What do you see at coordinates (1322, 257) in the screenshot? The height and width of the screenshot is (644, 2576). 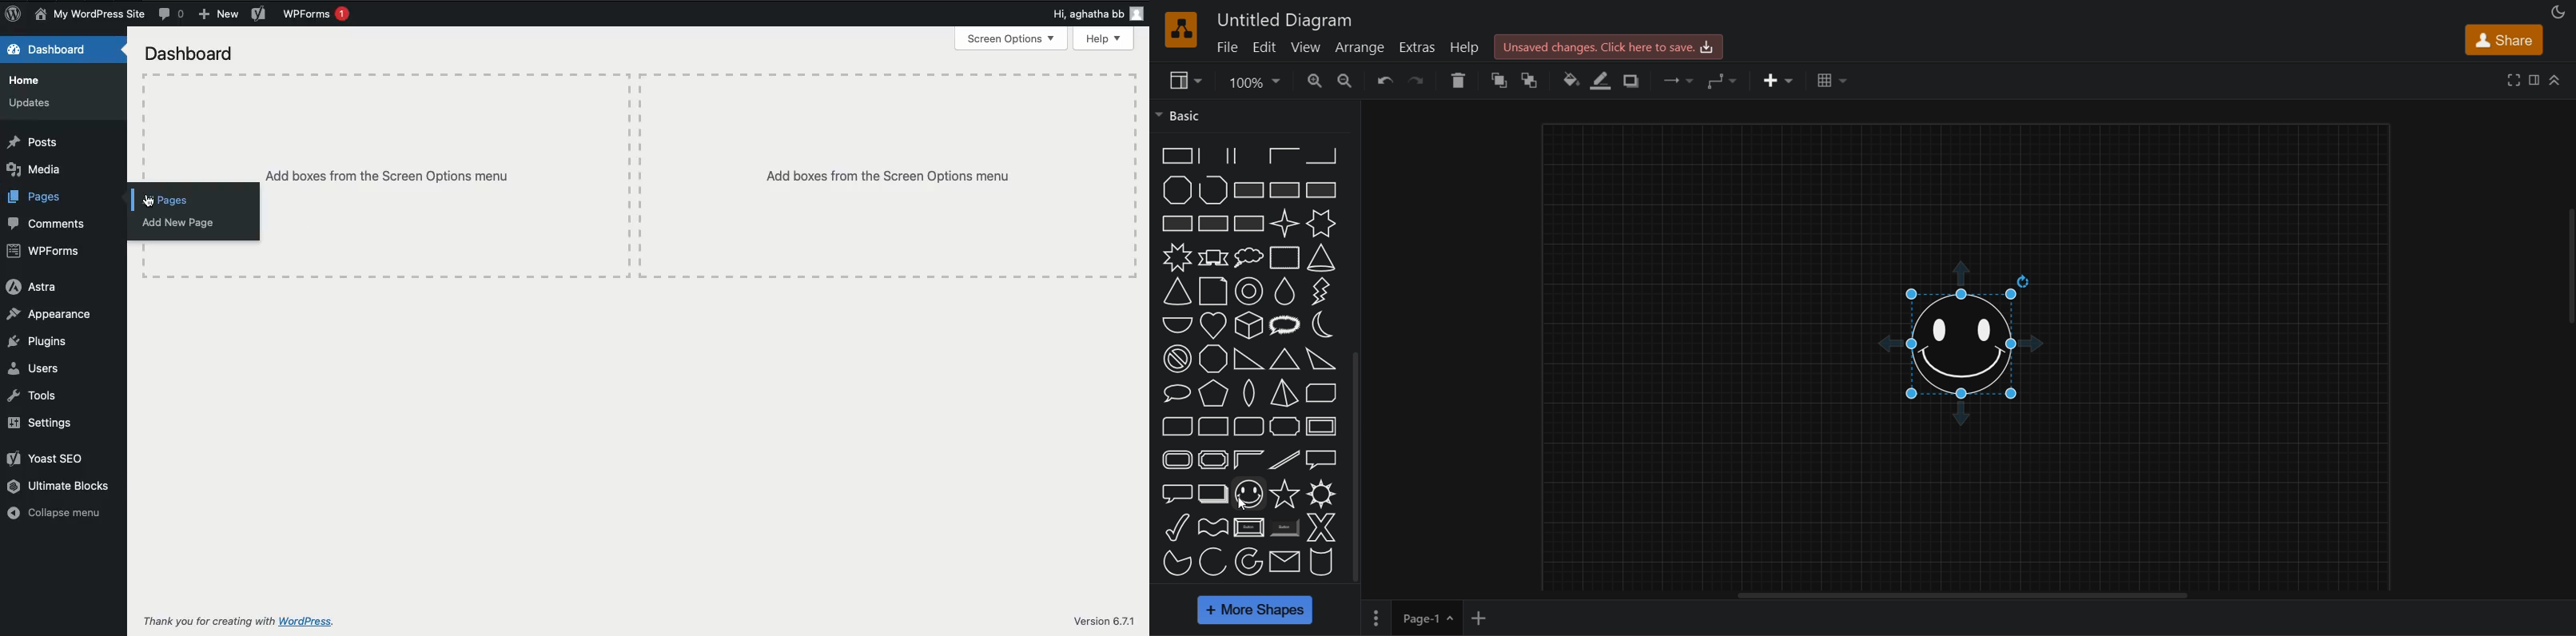 I see `cone` at bounding box center [1322, 257].